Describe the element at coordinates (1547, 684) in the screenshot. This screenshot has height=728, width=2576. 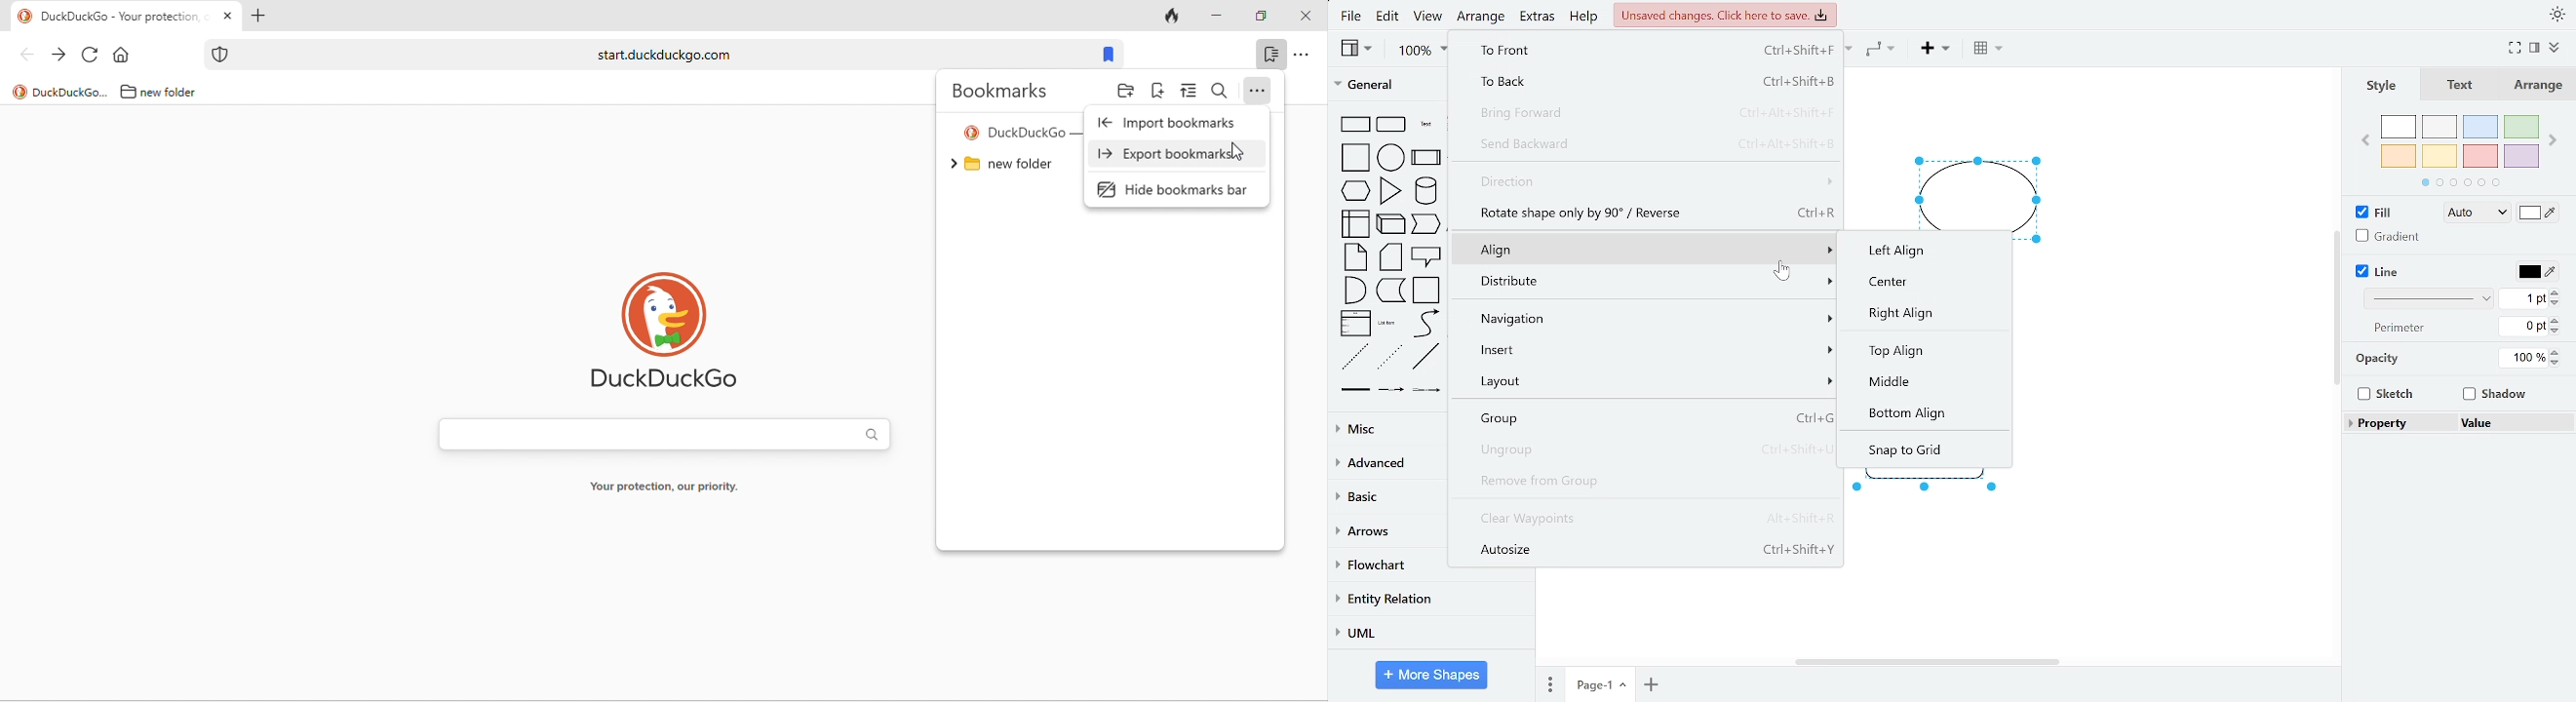
I see `pages` at that location.